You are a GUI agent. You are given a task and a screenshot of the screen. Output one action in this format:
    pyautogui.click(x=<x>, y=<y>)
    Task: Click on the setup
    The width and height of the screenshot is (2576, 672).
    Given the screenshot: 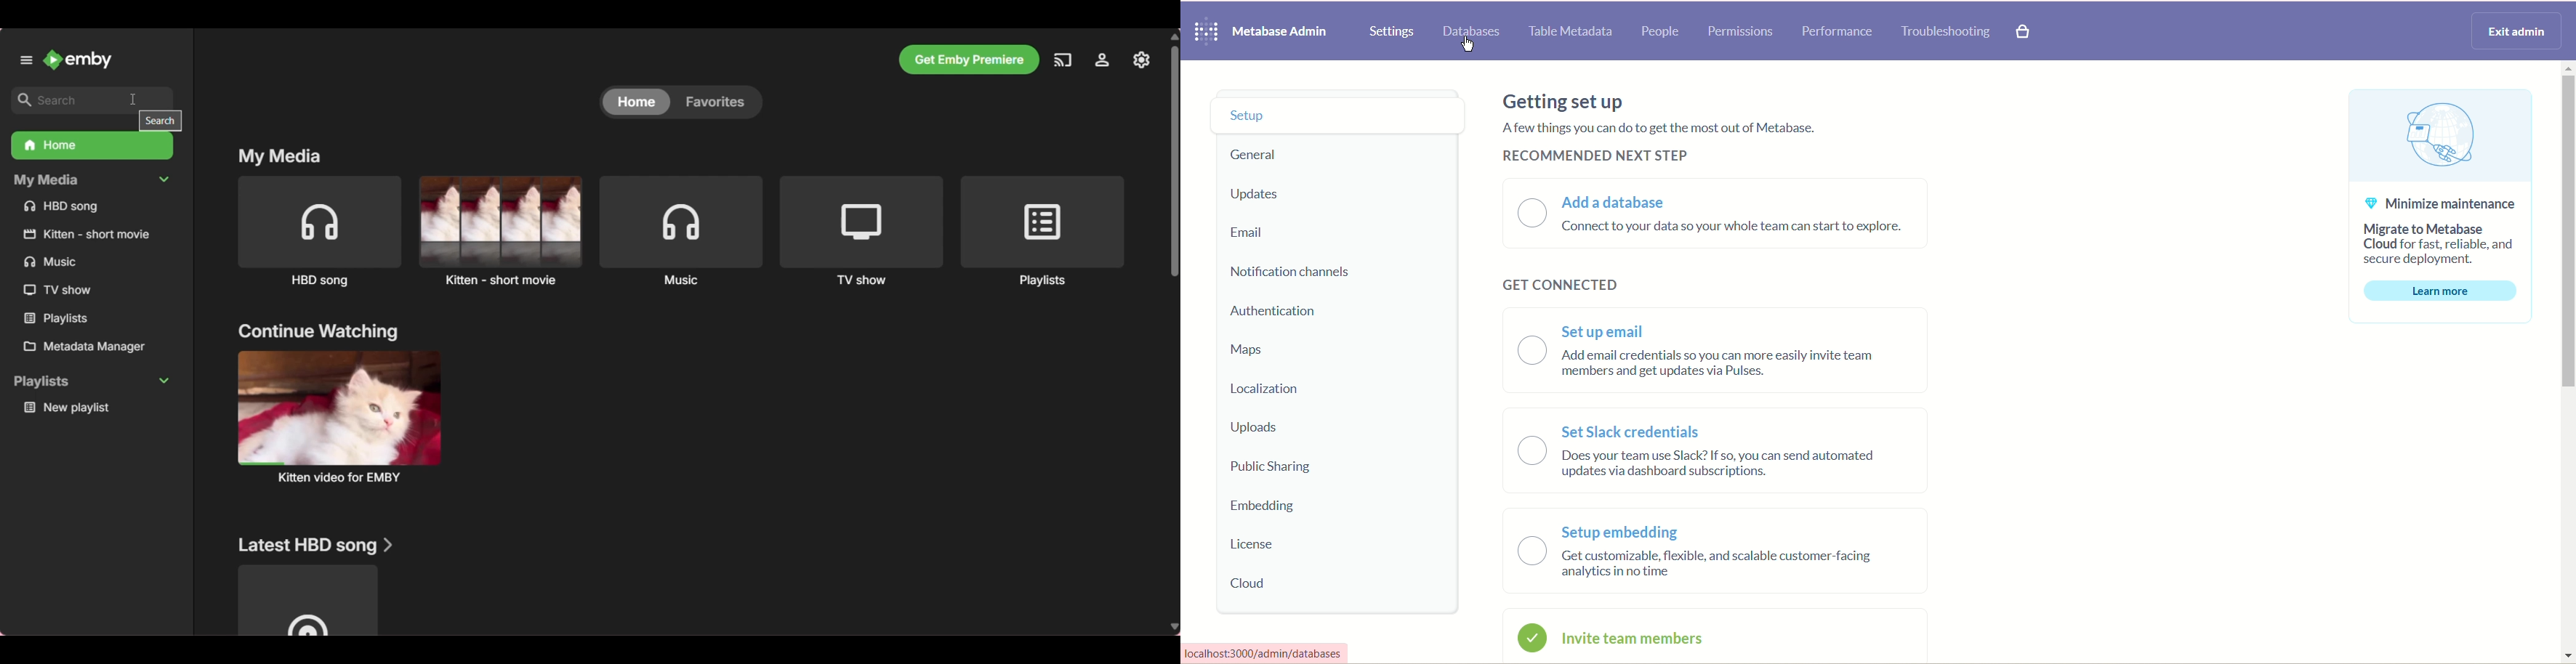 What is the action you would take?
    pyautogui.click(x=1335, y=116)
    